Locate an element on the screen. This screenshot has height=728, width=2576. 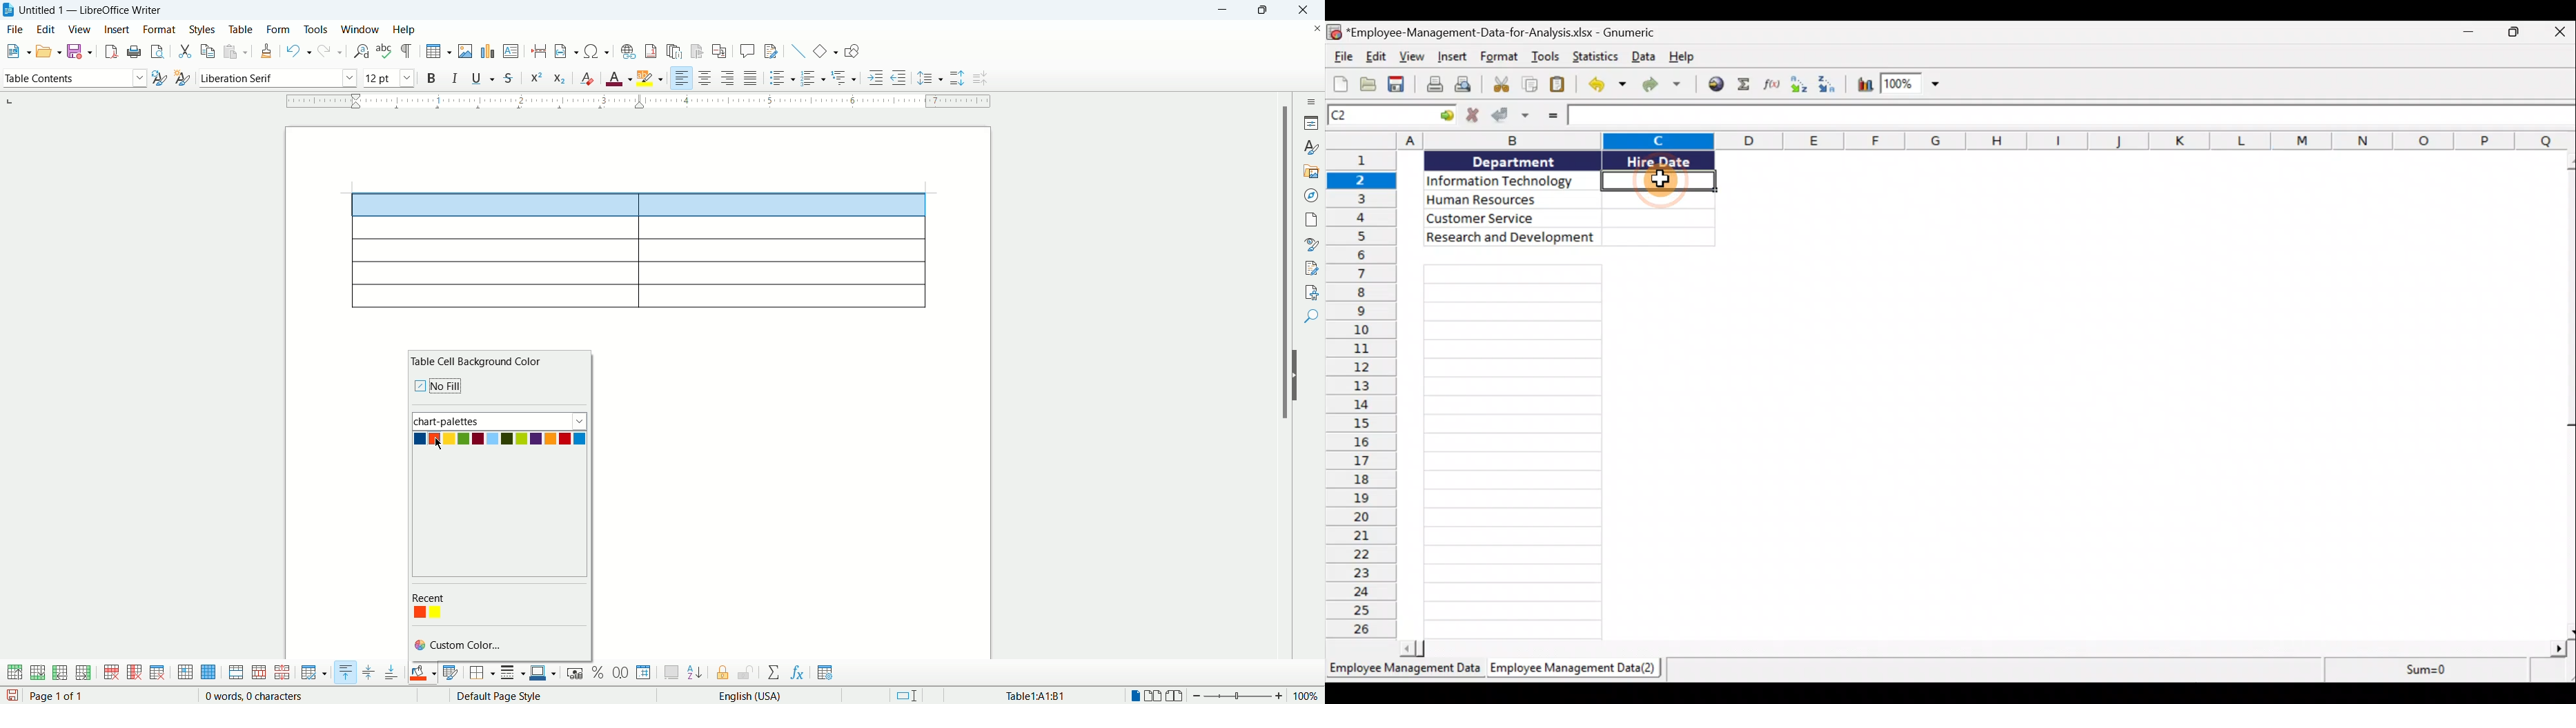
center vertically is located at coordinates (368, 673).